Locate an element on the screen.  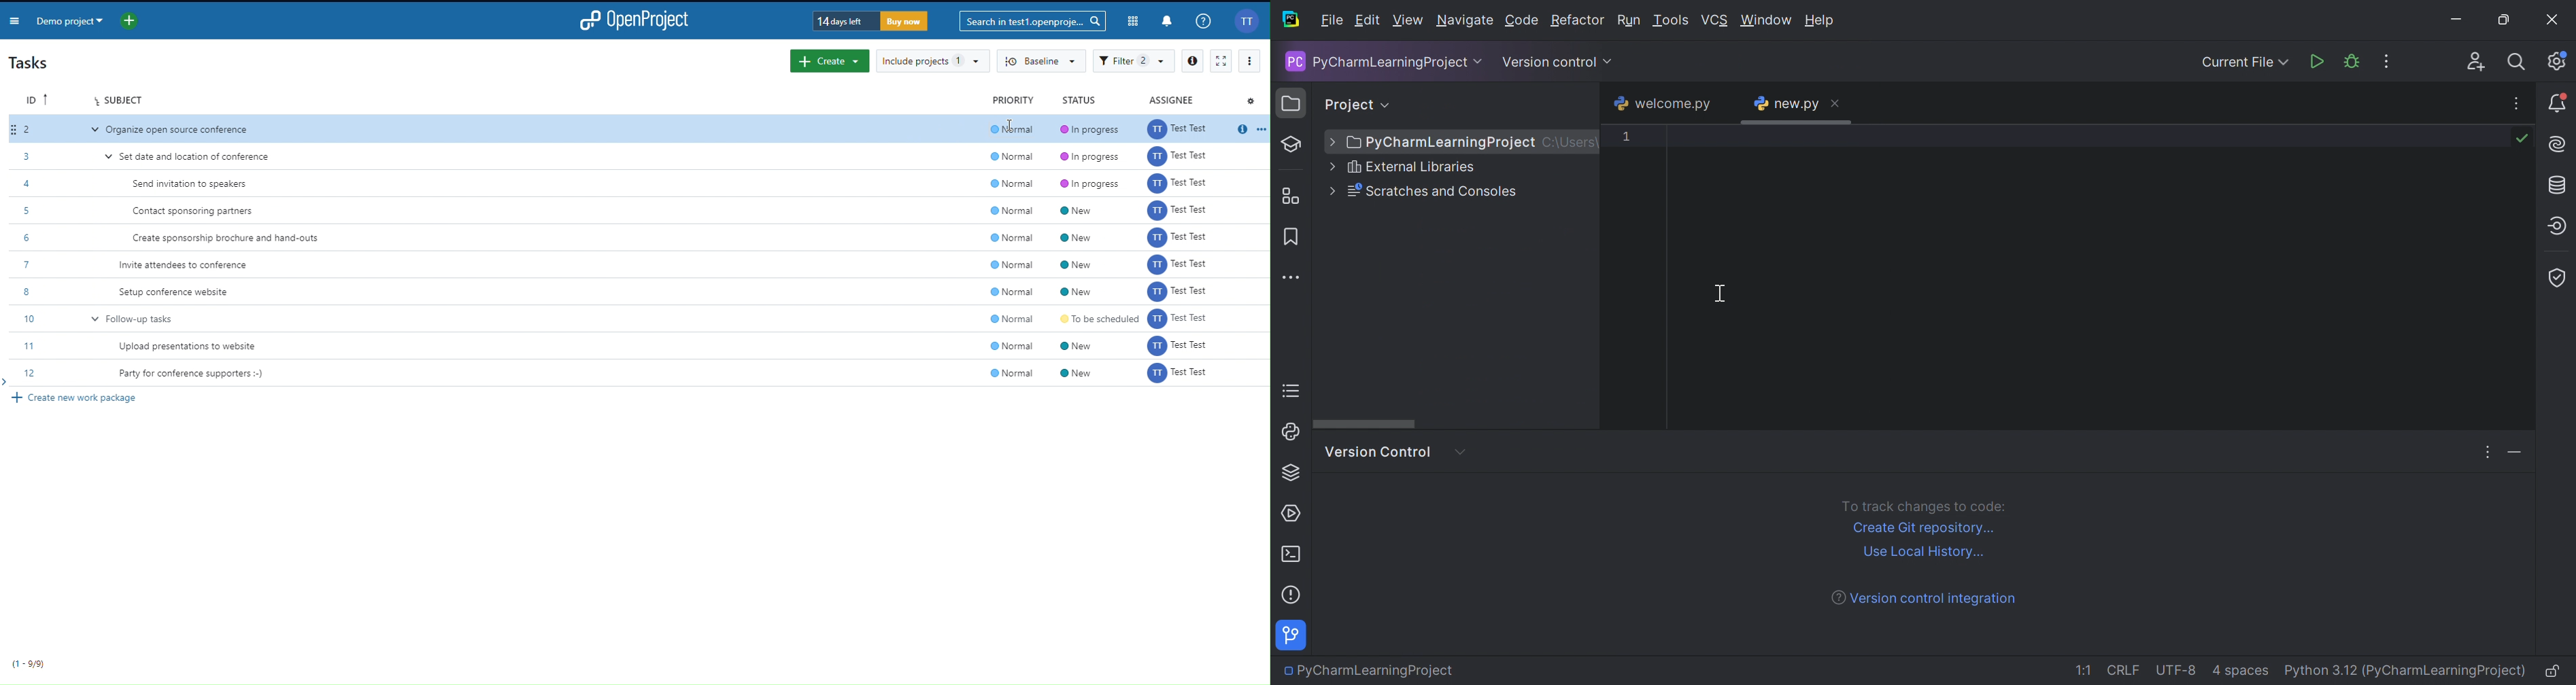
Notification is located at coordinates (1168, 22).